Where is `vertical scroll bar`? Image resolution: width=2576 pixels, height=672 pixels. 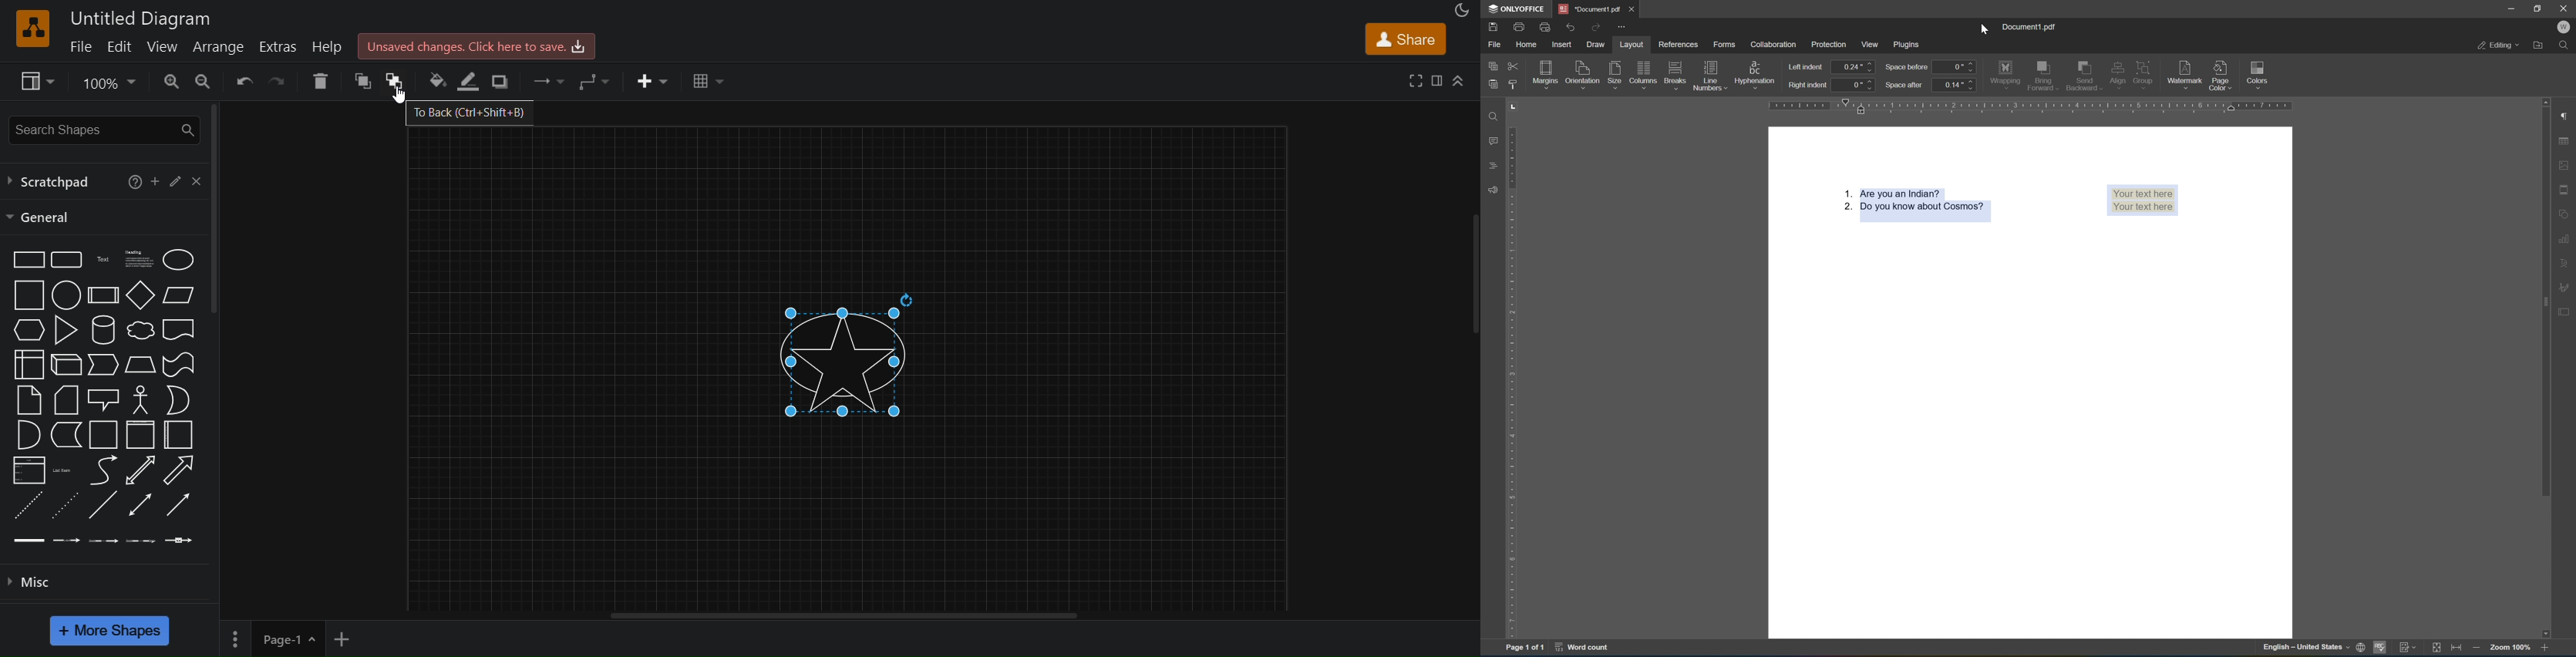
vertical scroll bar is located at coordinates (213, 212).